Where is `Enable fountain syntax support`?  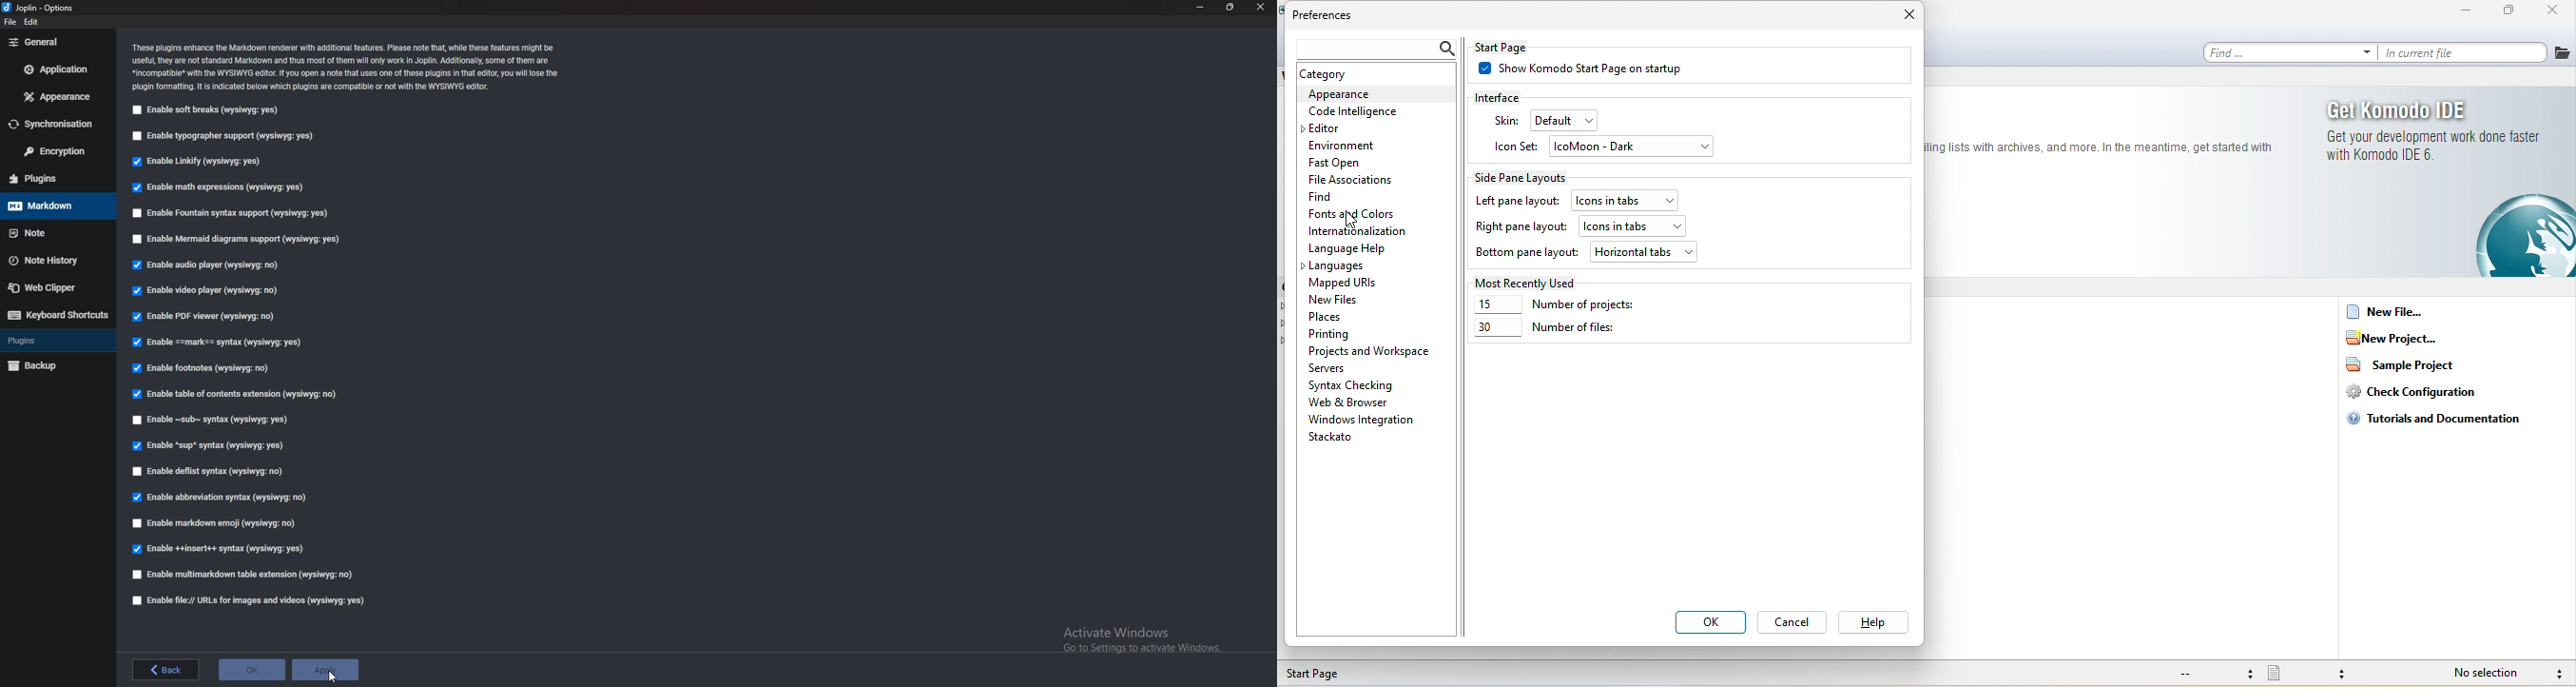 Enable fountain syntax support is located at coordinates (239, 214).